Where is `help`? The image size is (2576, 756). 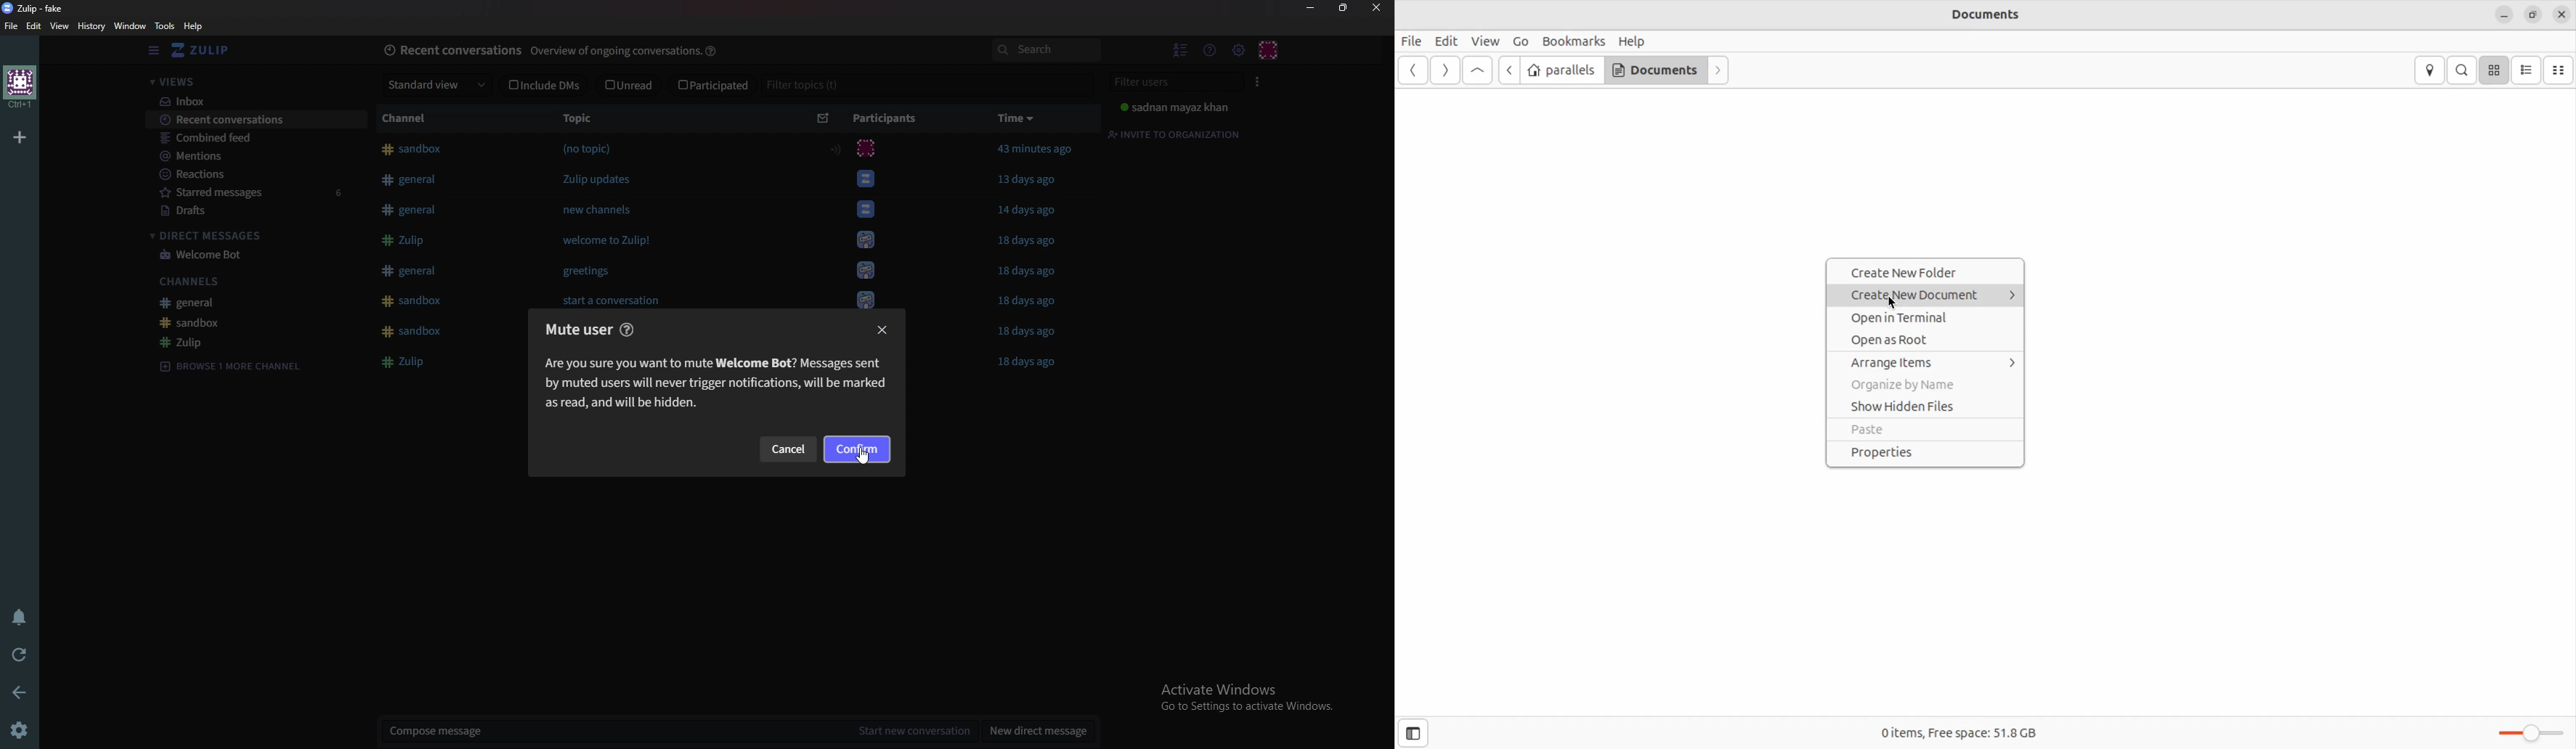 help is located at coordinates (624, 328).